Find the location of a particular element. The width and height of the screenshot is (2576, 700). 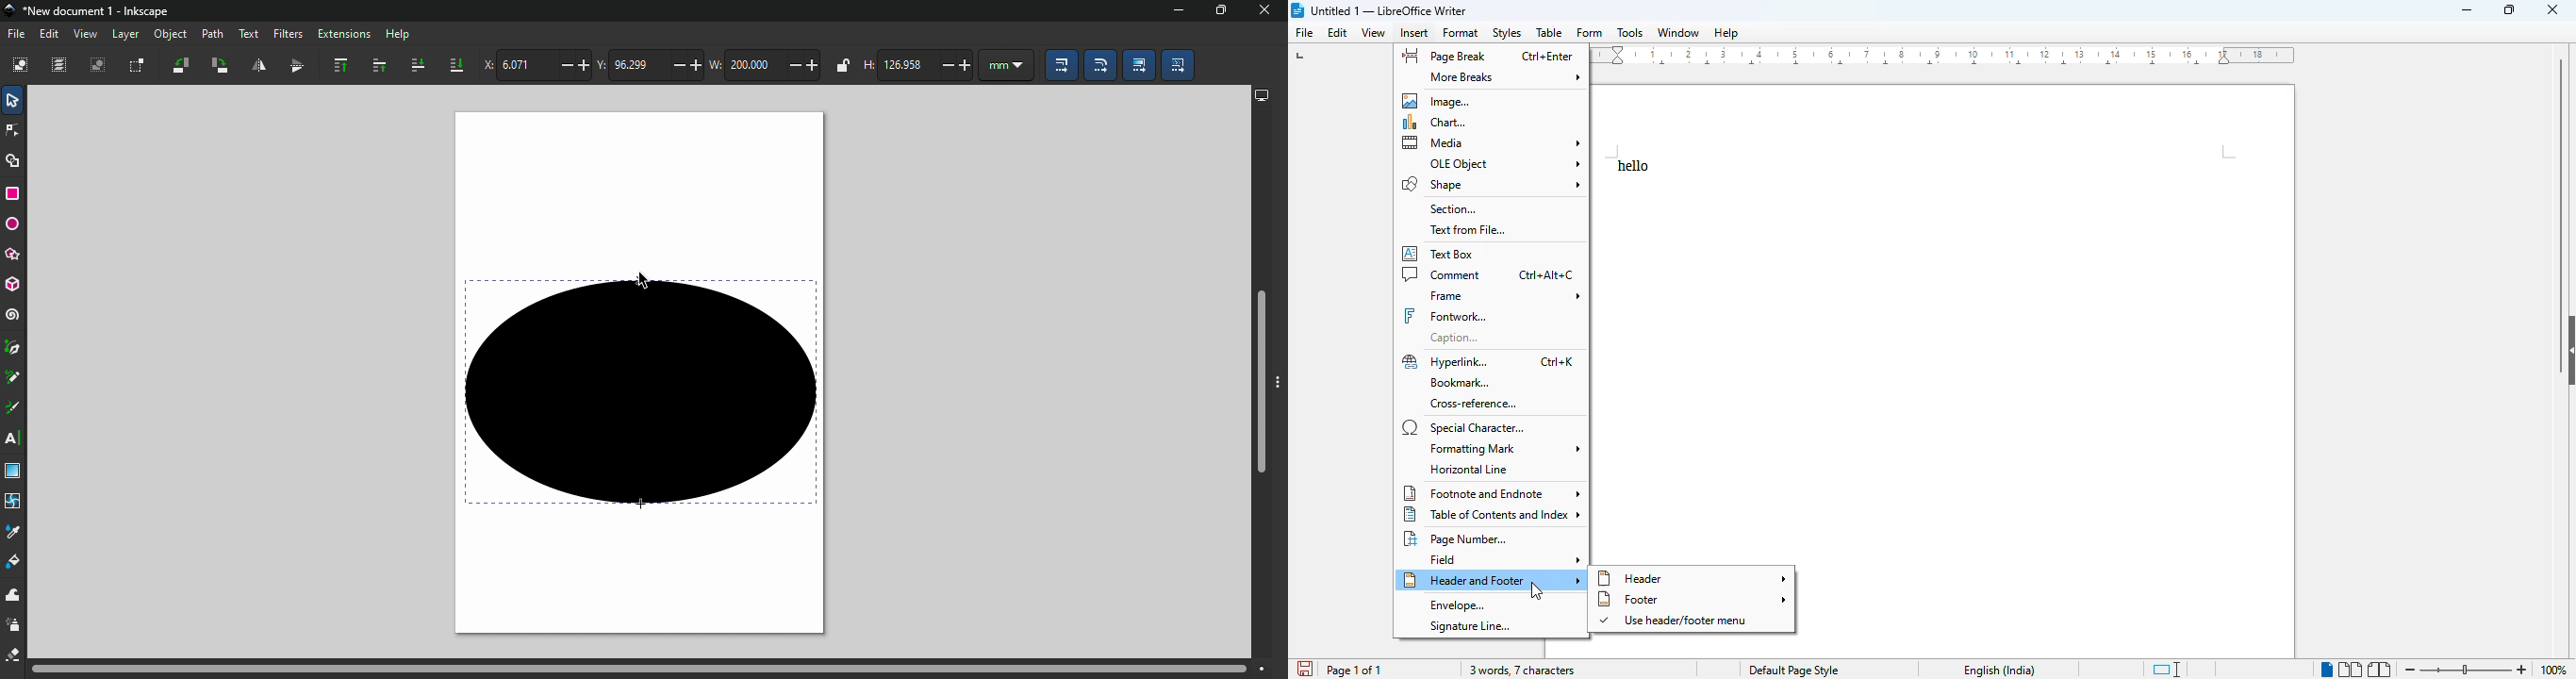

standard selection is located at coordinates (2167, 670).